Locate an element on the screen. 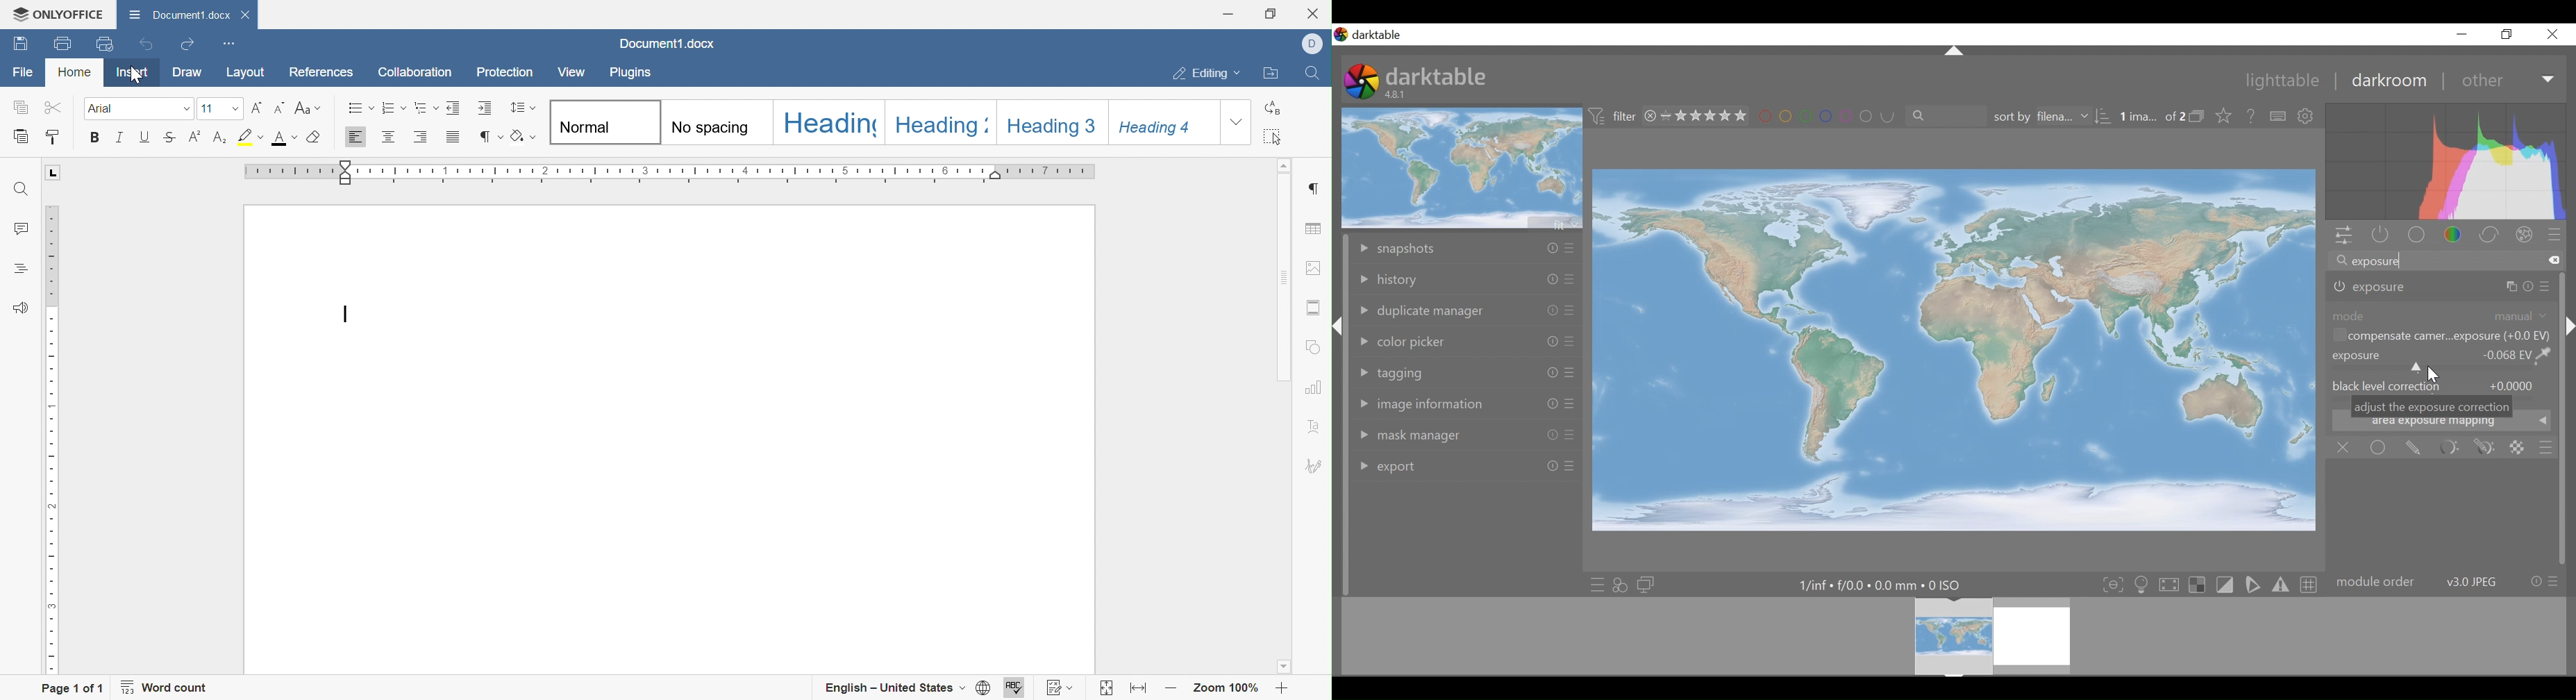 The width and height of the screenshot is (2576, 700). blending options is located at coordinates (2547, 447).